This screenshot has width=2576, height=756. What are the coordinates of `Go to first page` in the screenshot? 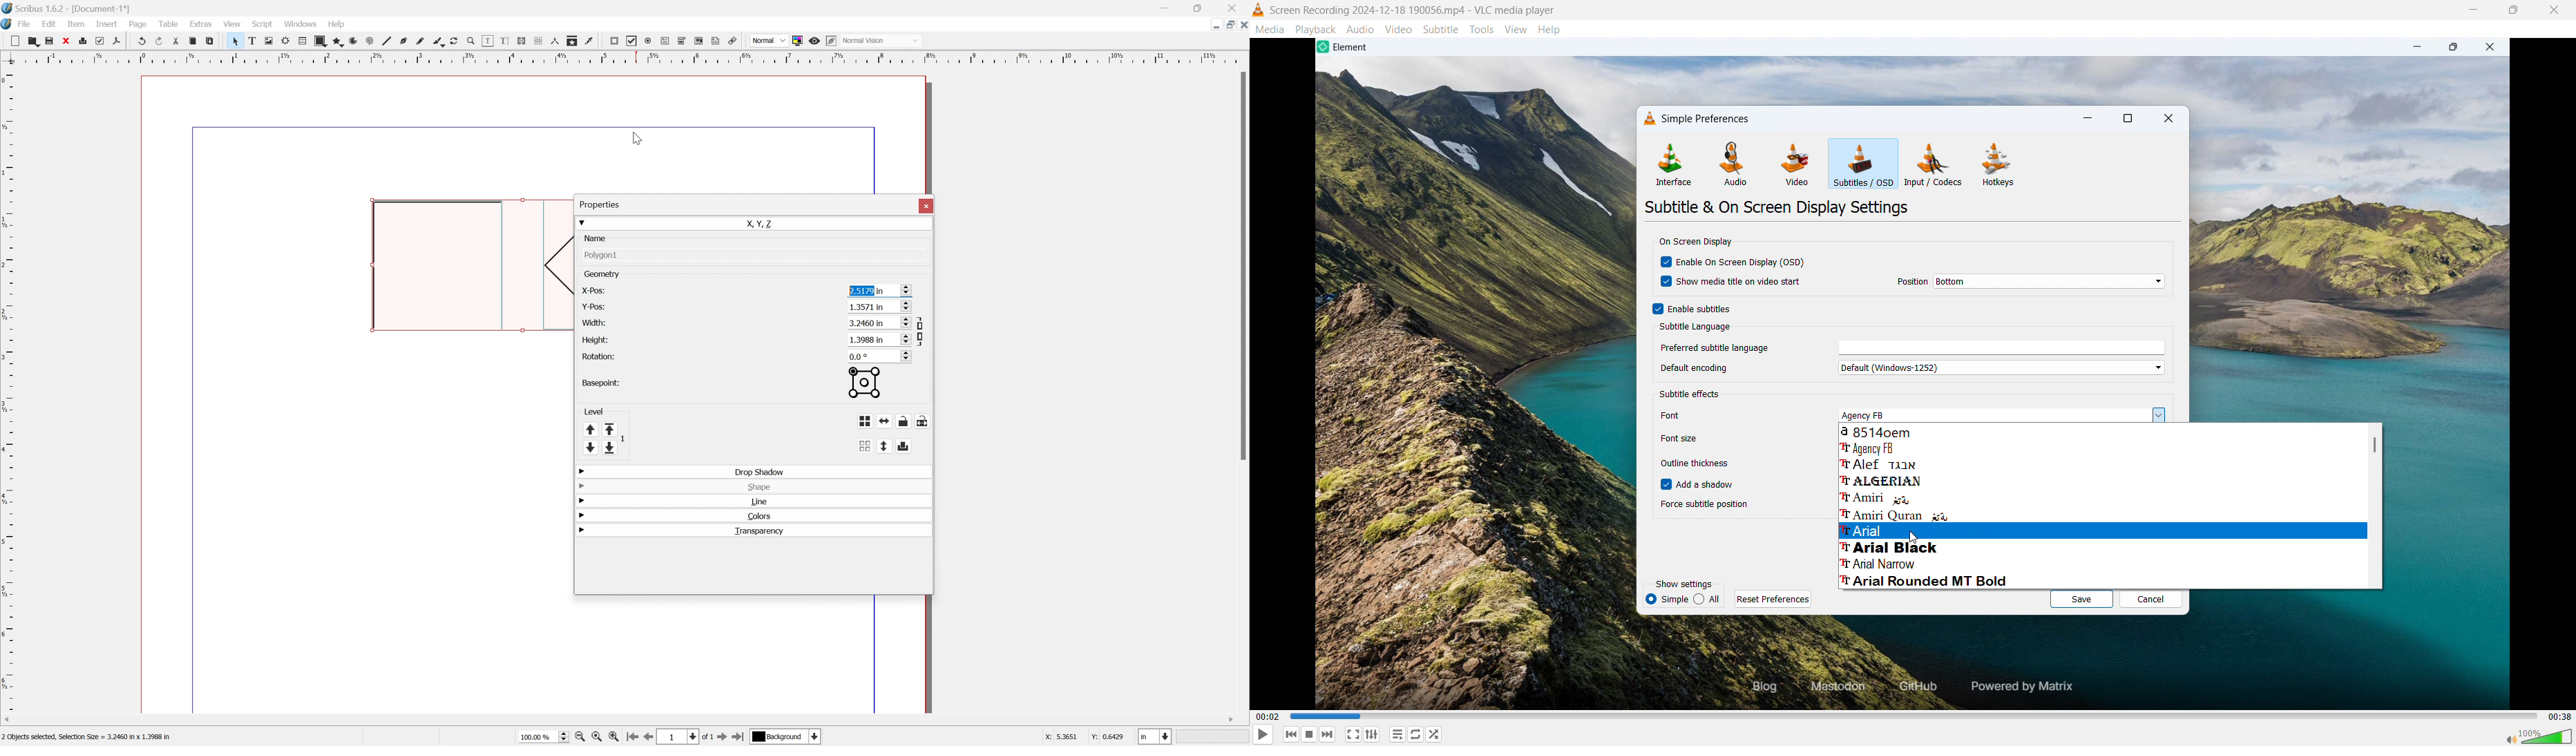 It's located at (629, 738).